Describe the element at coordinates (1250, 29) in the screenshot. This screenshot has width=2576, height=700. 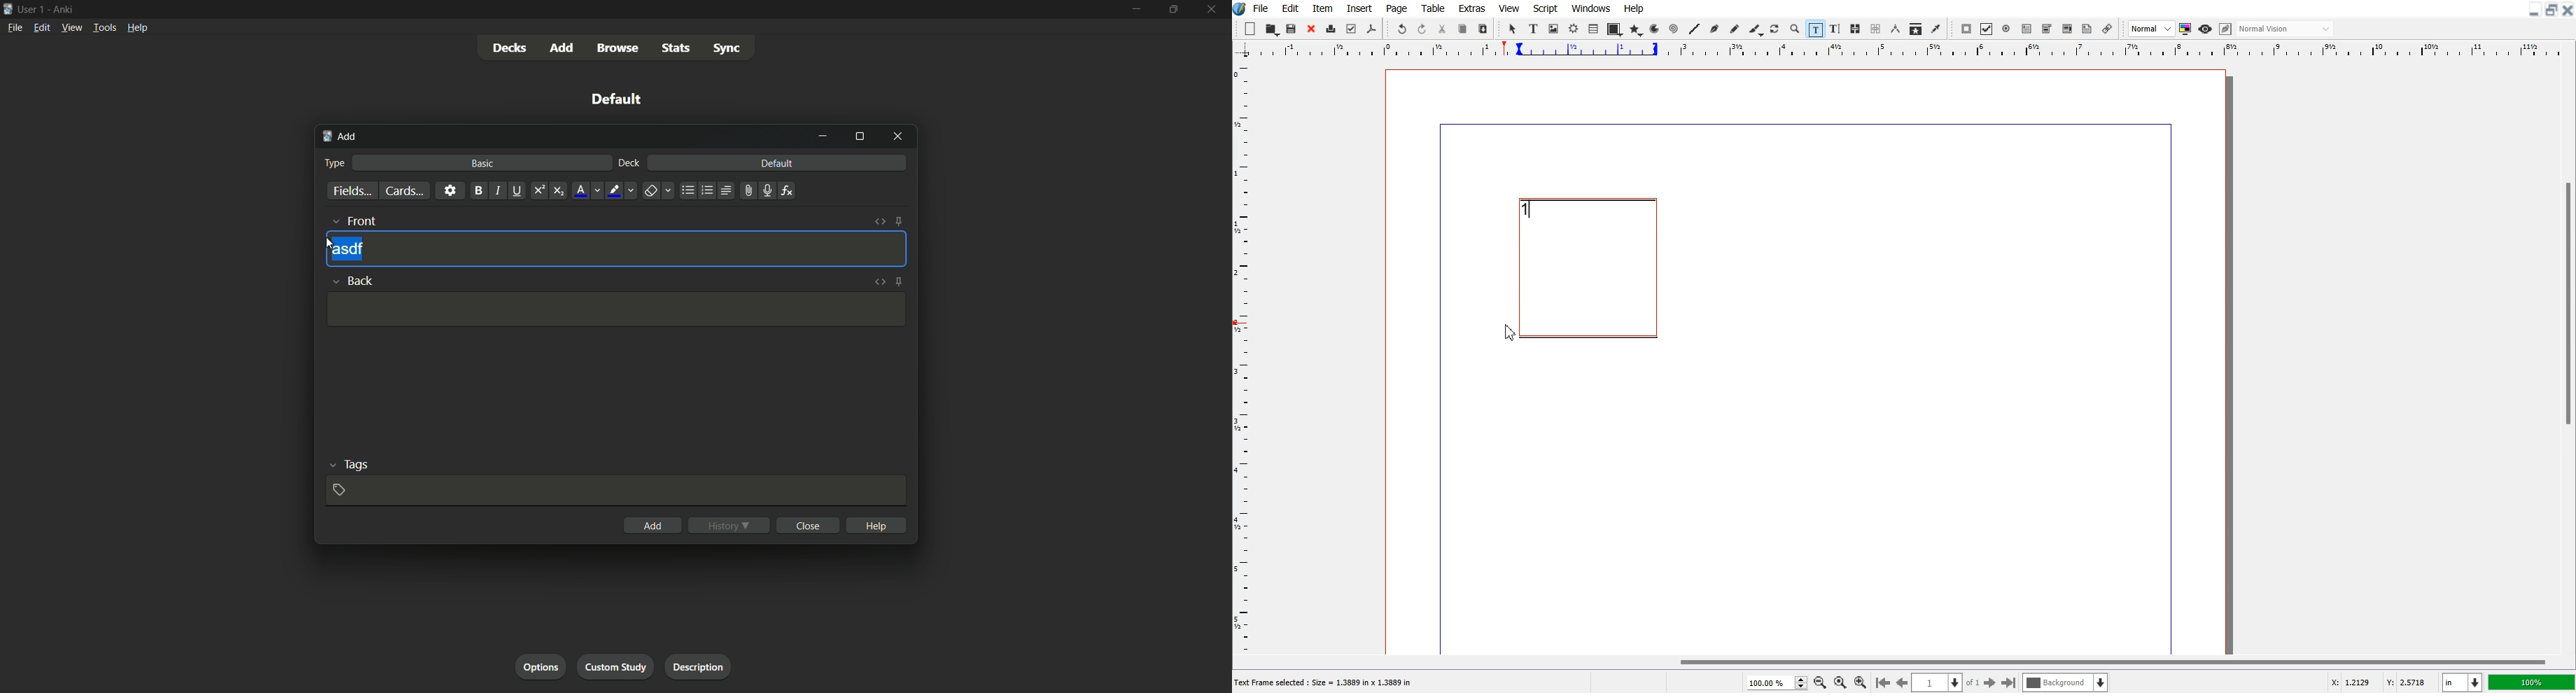
I see `New` at that location.